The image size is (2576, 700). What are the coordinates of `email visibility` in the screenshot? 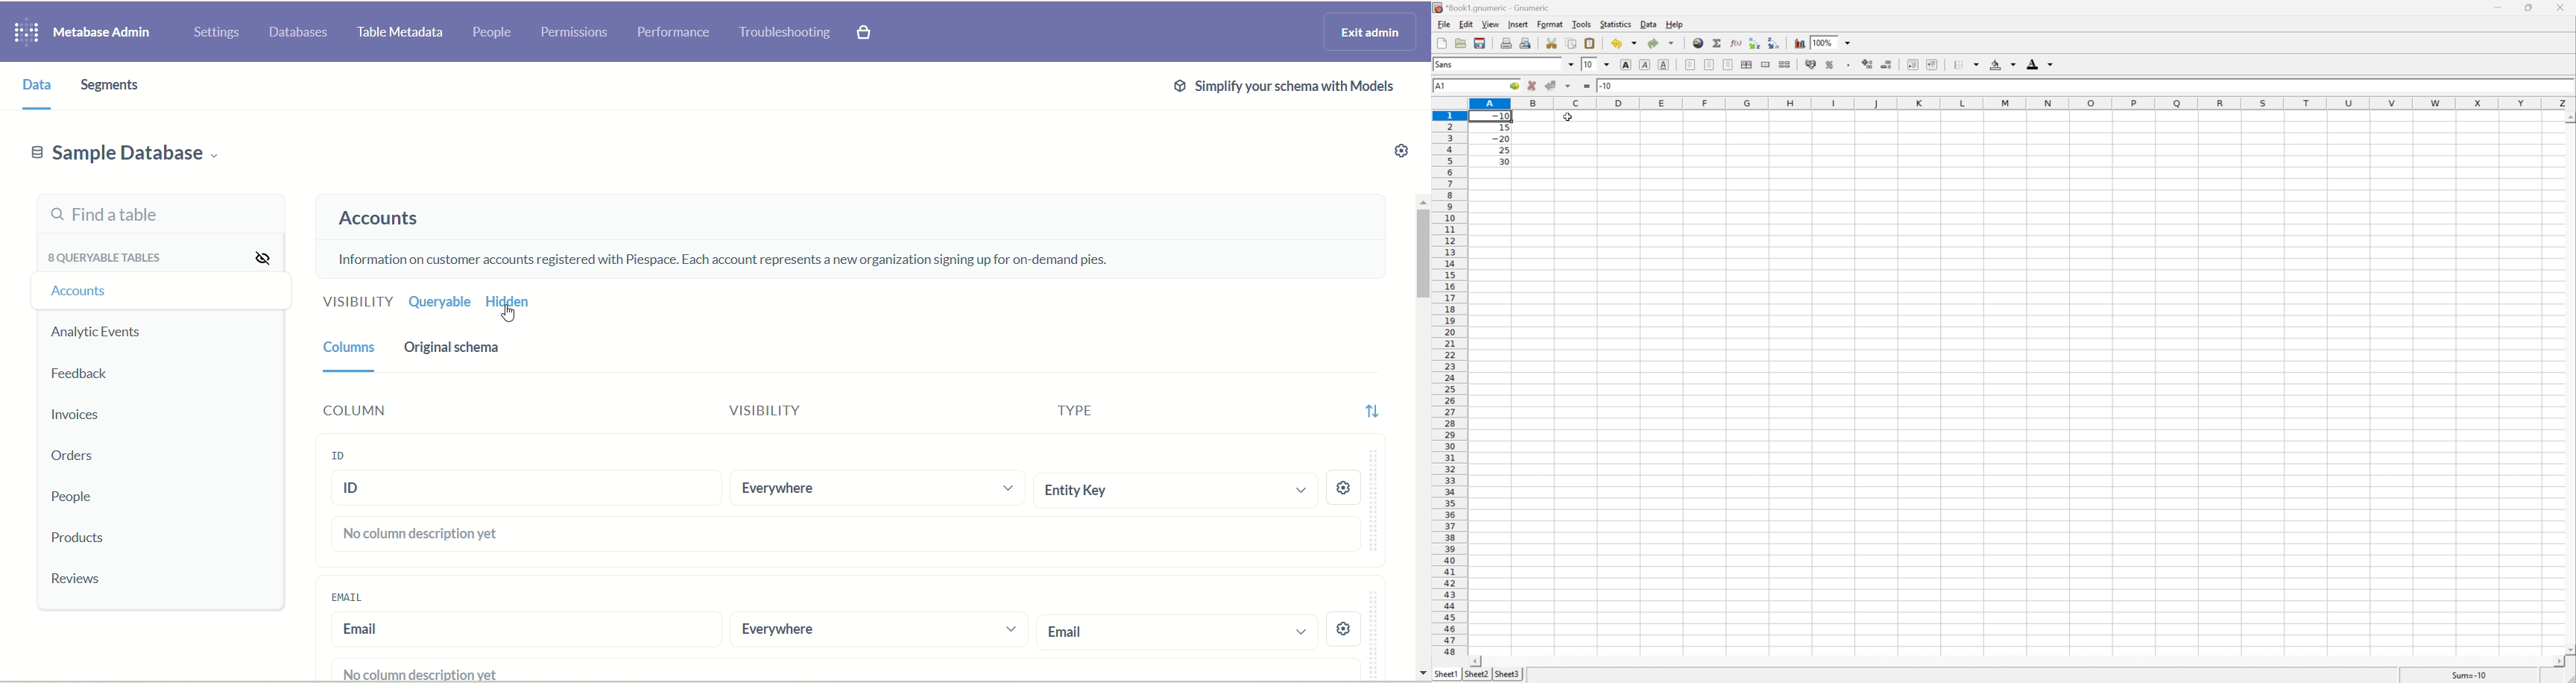 It's located at (875, 630).